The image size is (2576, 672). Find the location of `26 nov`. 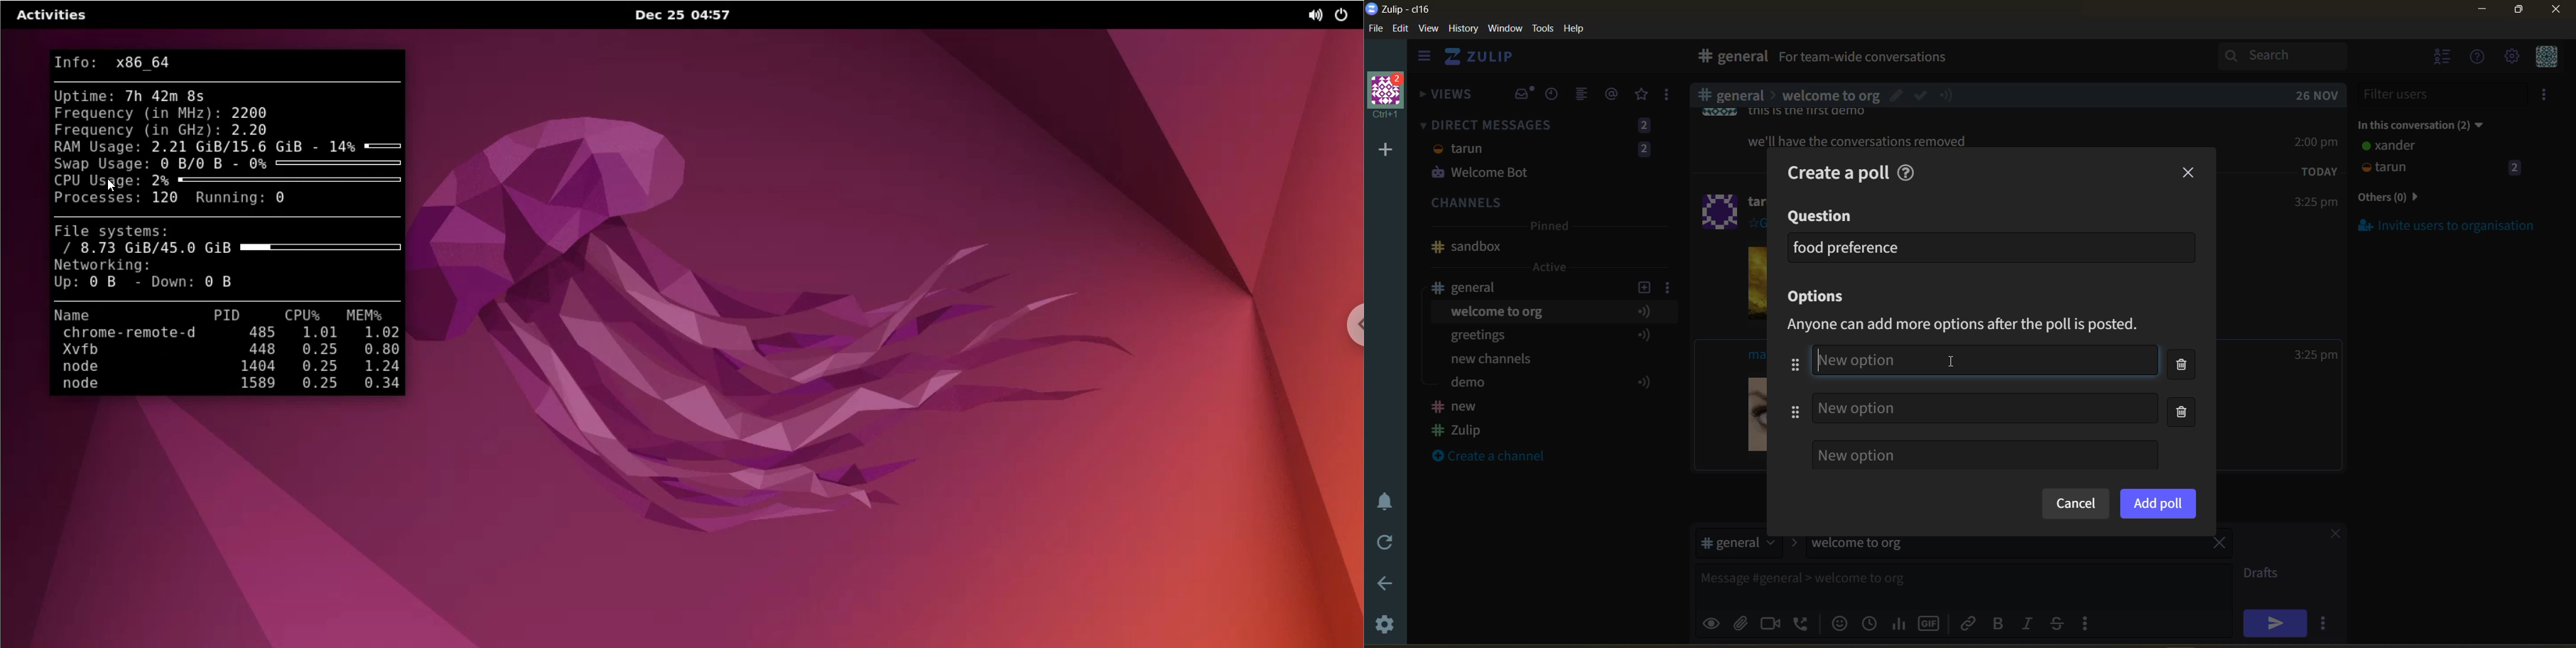

26 nov is located at coordinates (2318, 95).